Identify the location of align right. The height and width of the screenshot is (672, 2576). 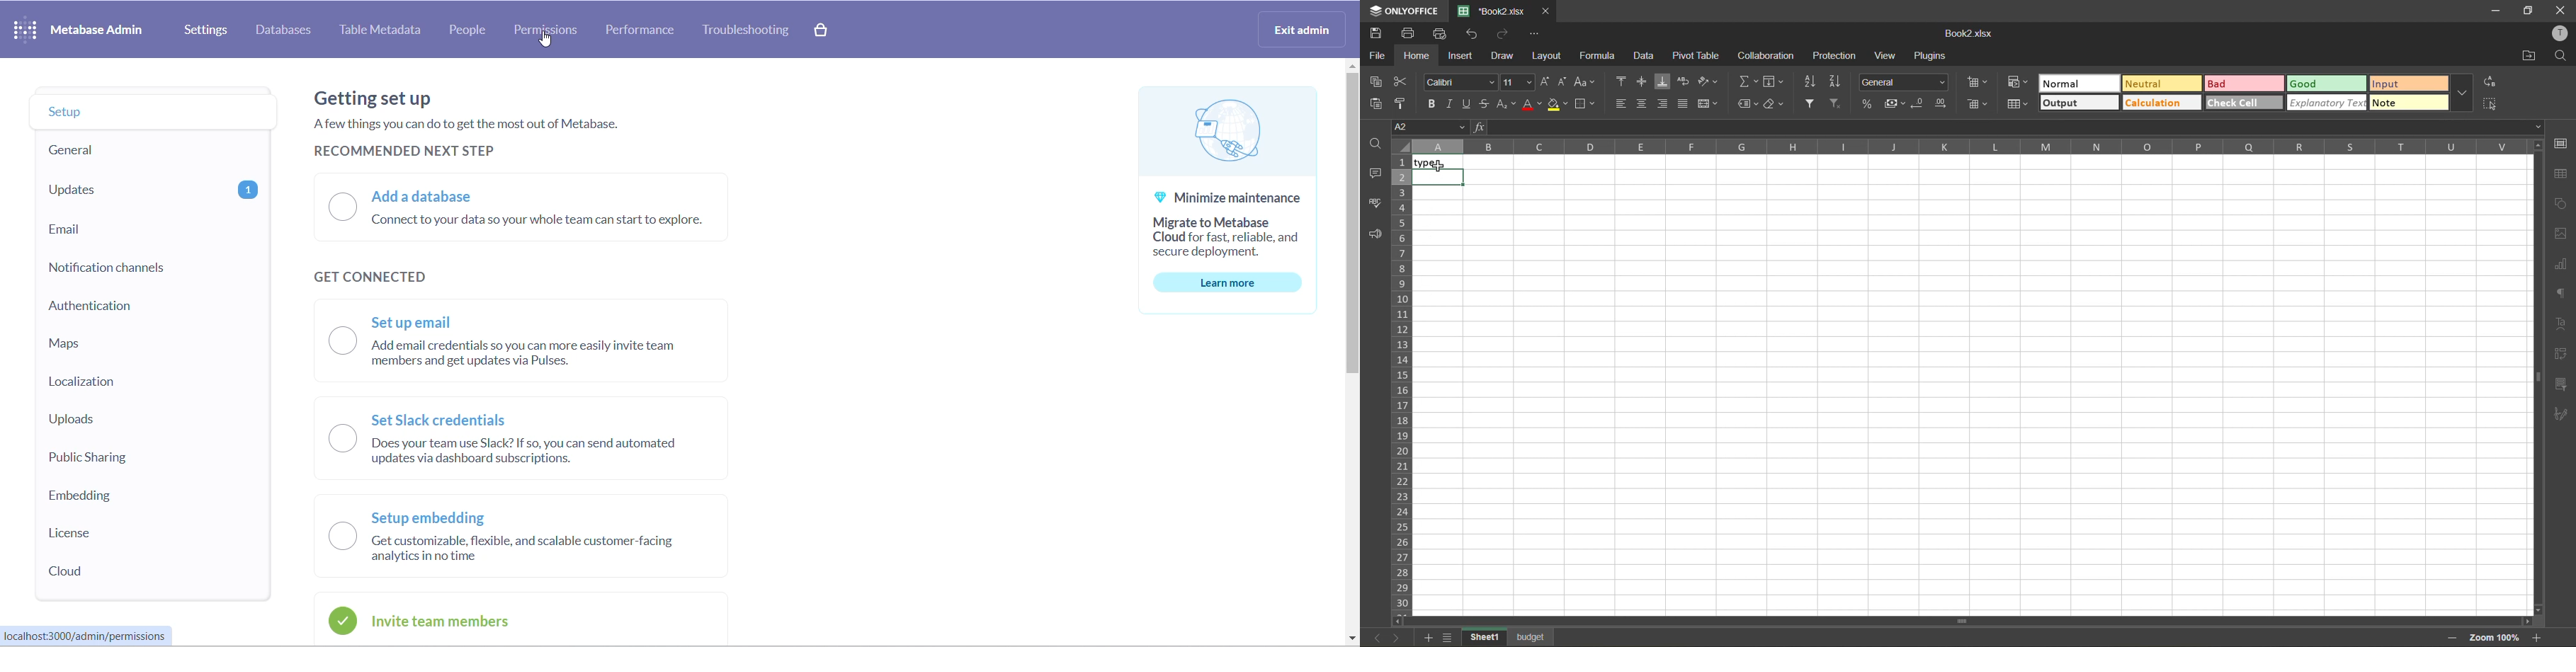
(1664, 105).